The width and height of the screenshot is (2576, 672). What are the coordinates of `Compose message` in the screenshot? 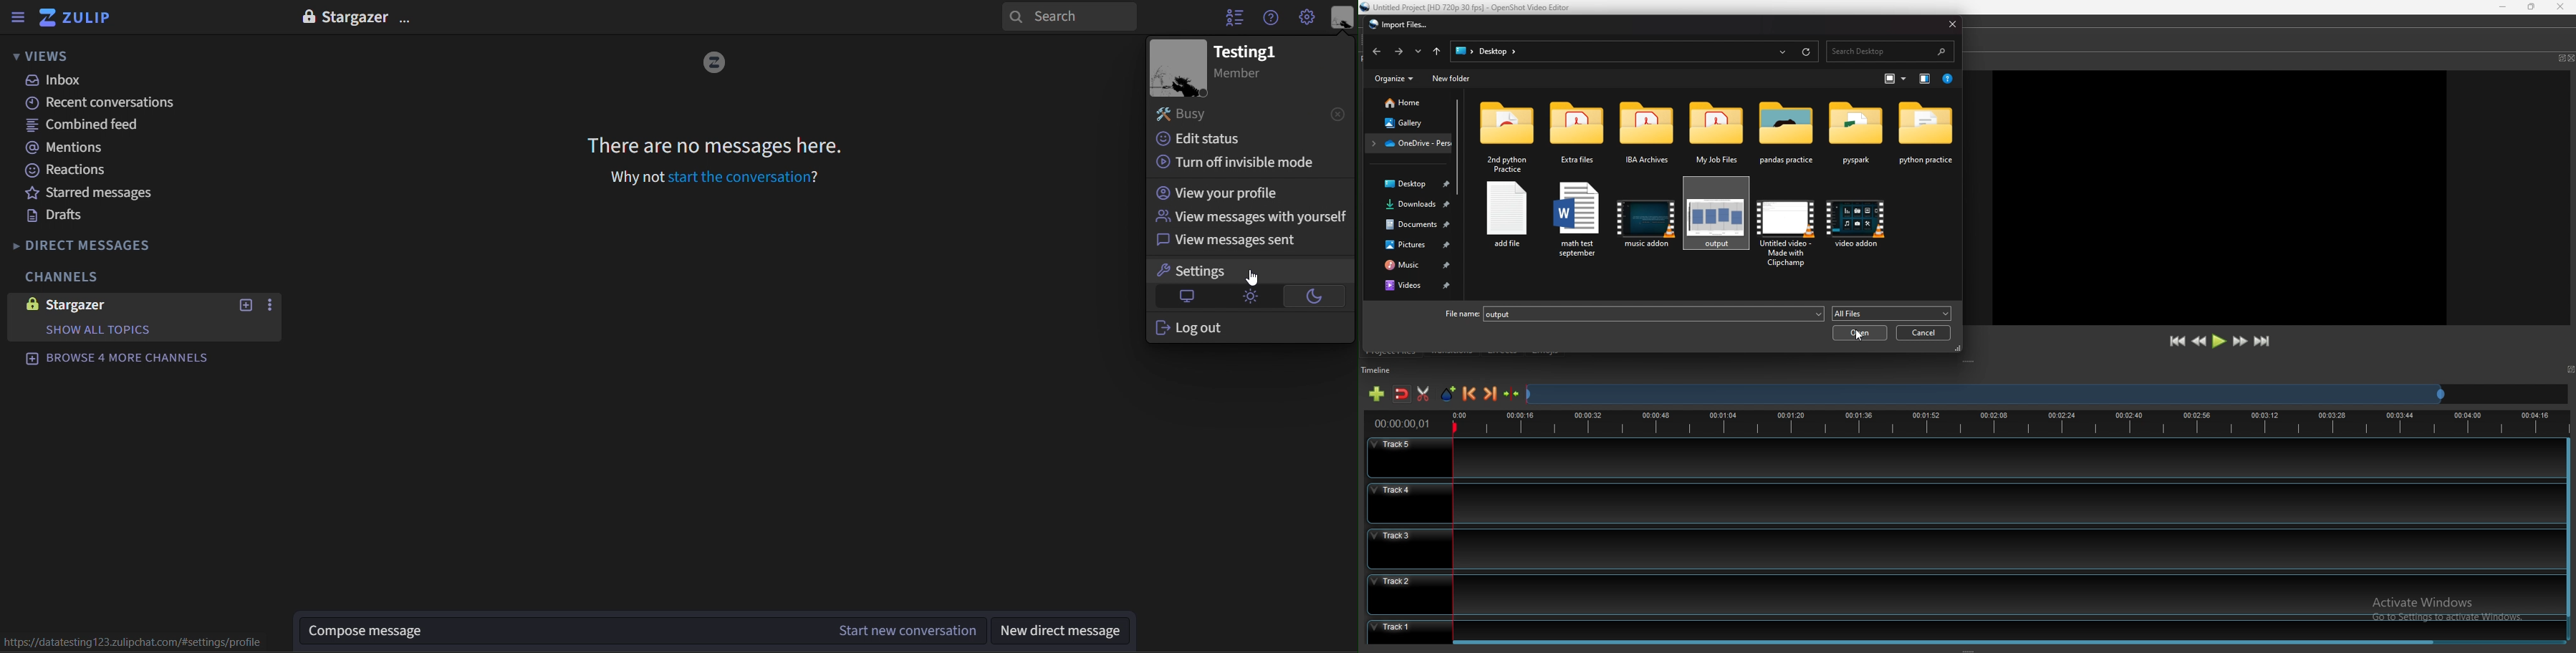 It's located at (557, 632).